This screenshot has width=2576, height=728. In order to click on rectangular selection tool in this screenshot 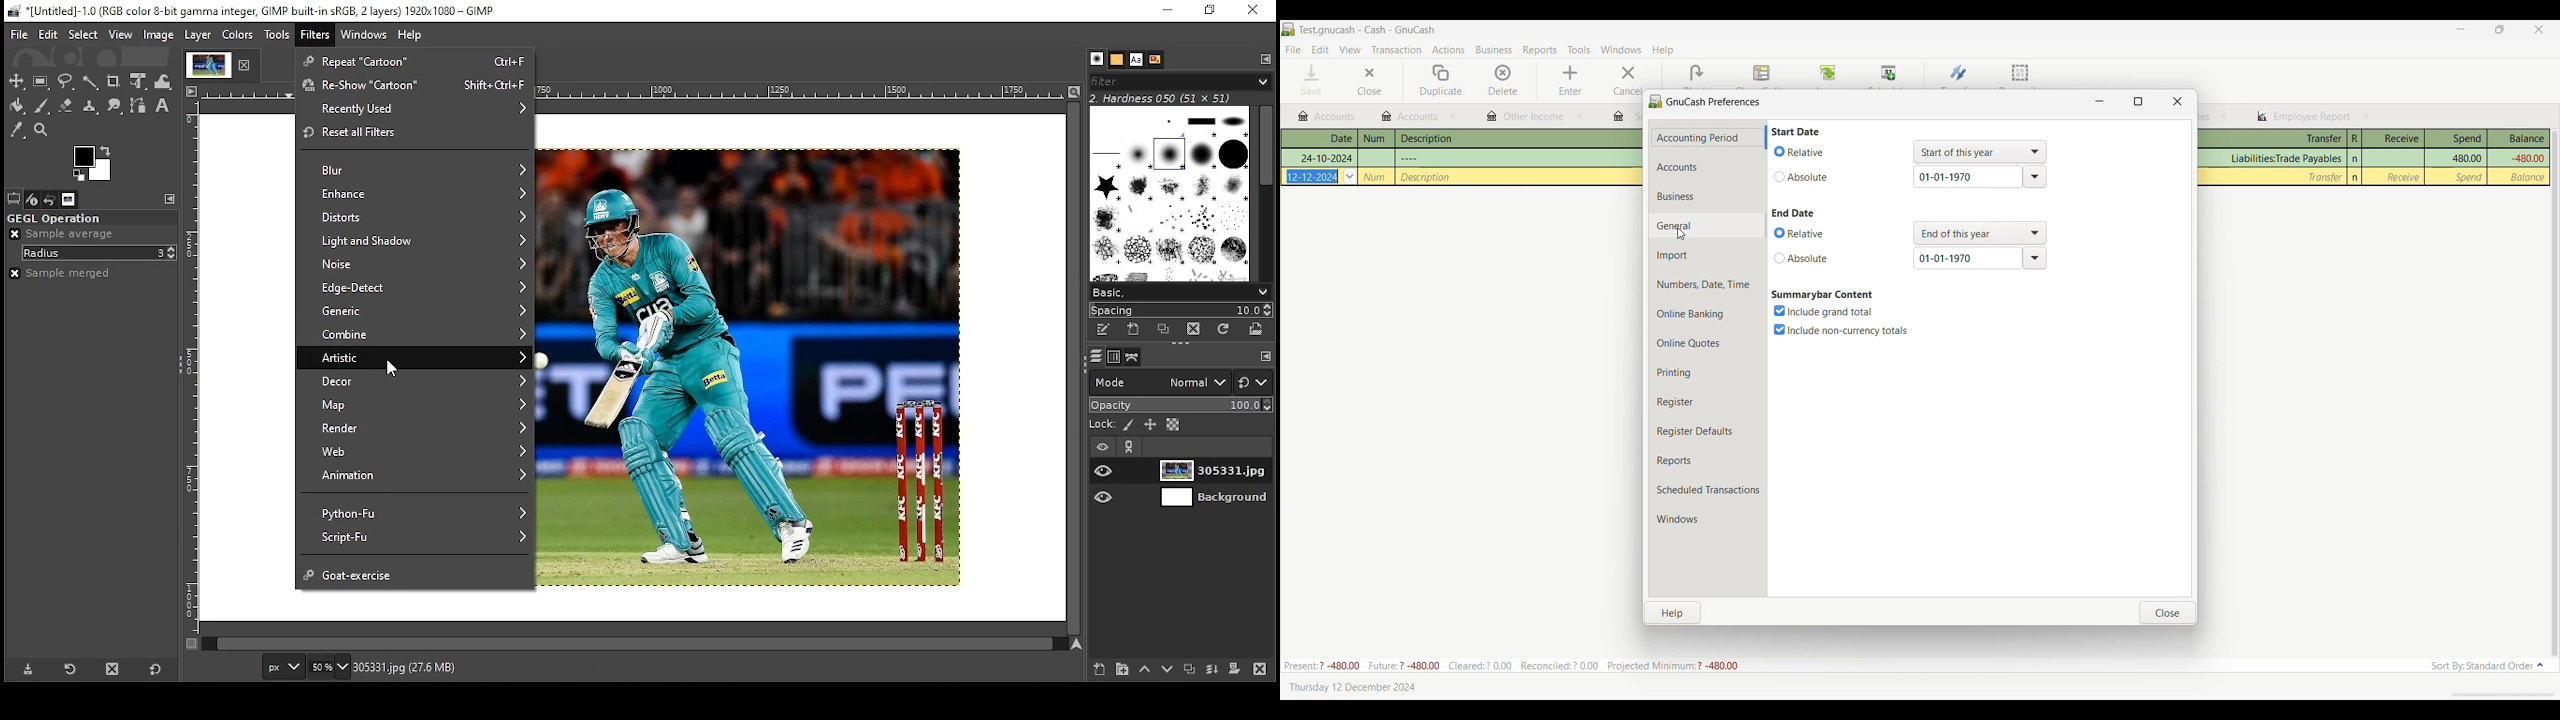, I will do `click(41, 82)`.